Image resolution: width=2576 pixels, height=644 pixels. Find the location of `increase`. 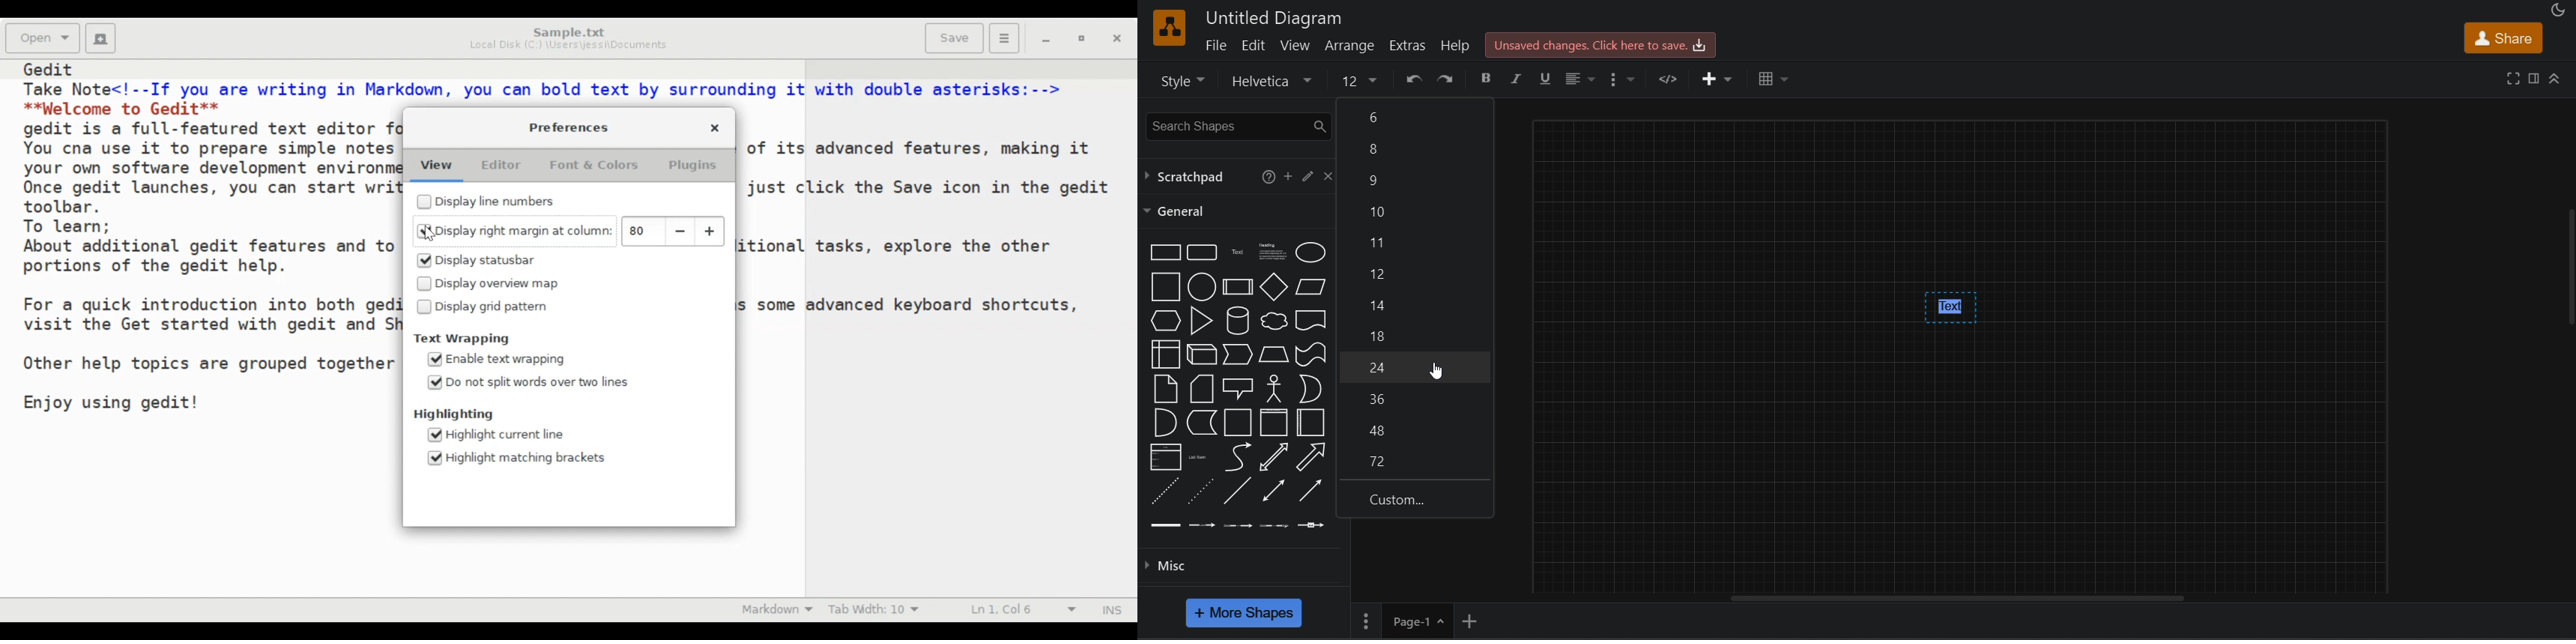

increase is located at coordinates (712, 232).